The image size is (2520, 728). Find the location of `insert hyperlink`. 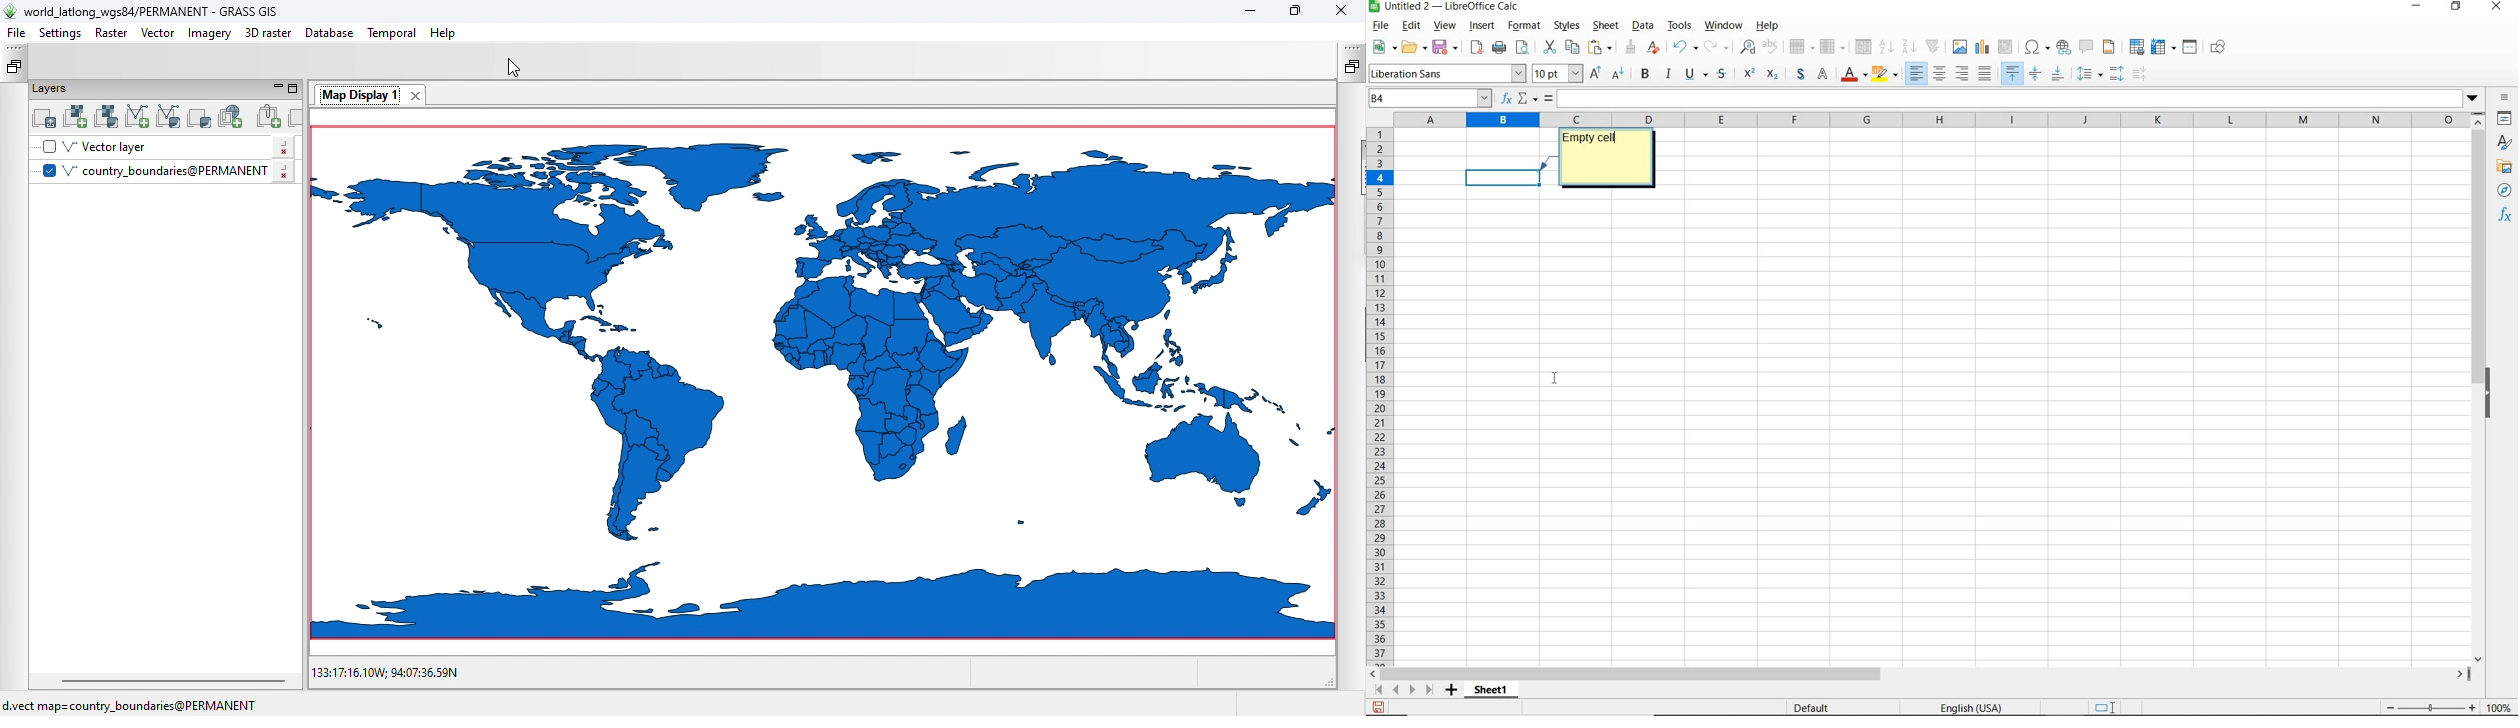

insert hyperlink is located at coordinates (2063, 47).